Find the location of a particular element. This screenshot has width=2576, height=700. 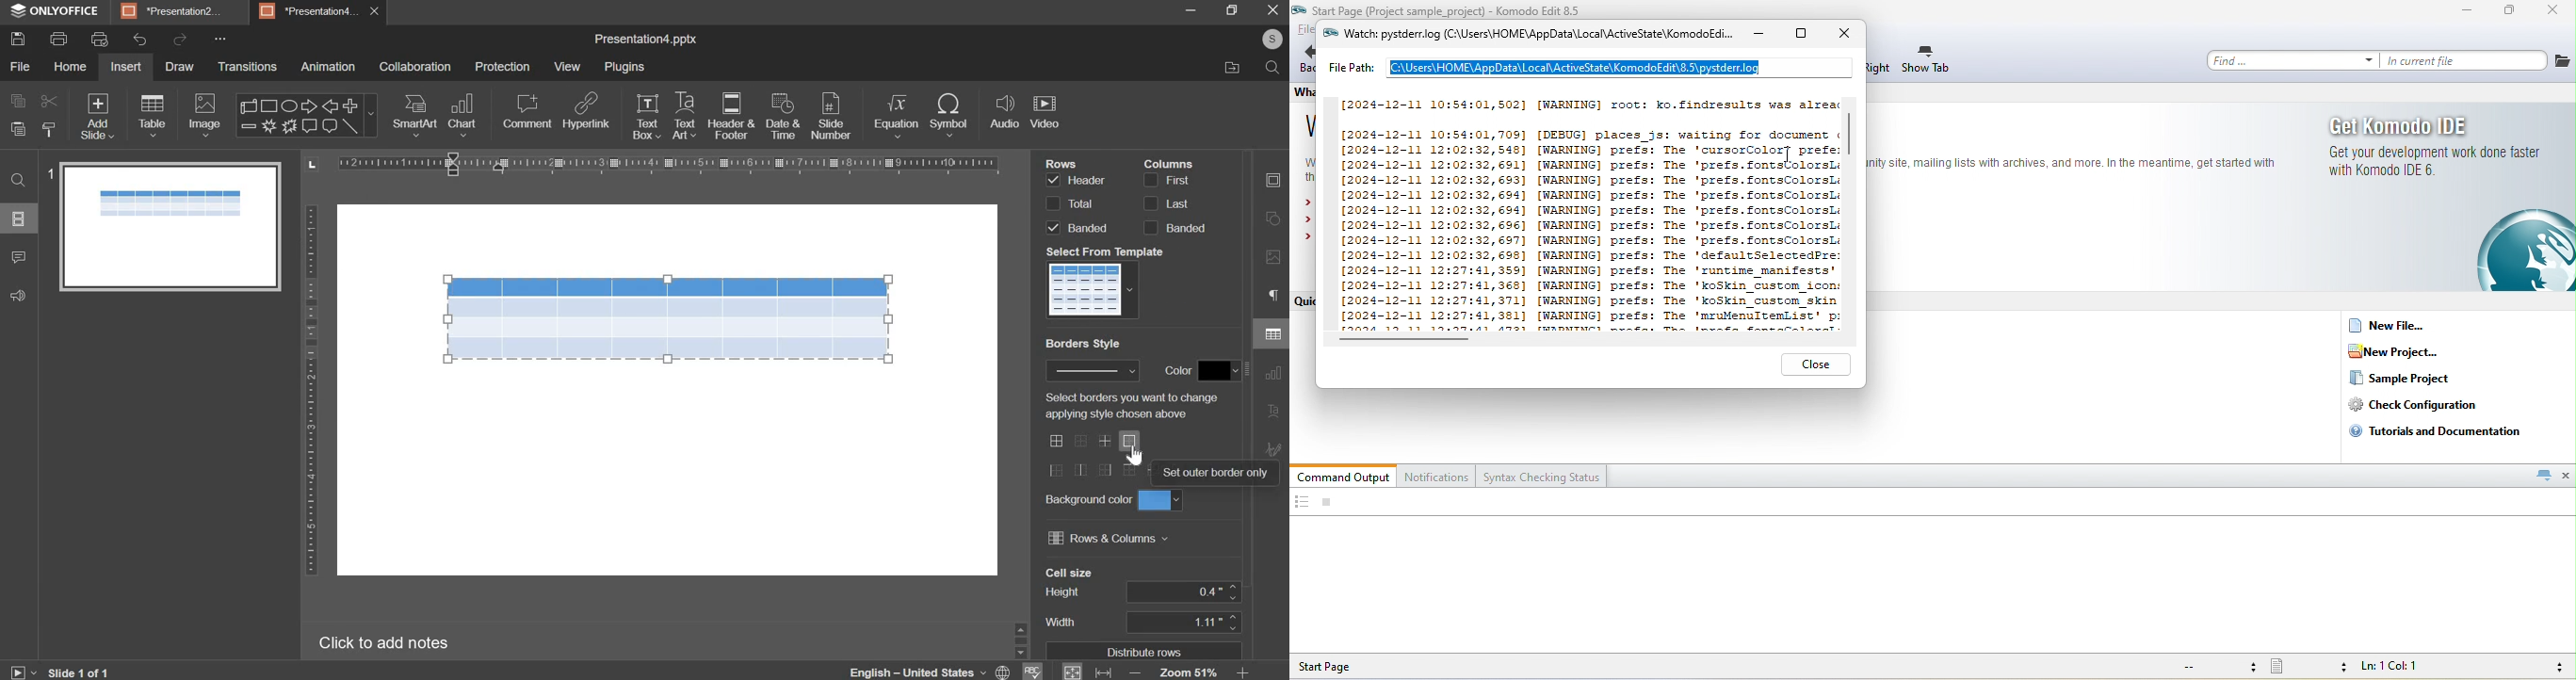

home is located at coordinates (71, 66).